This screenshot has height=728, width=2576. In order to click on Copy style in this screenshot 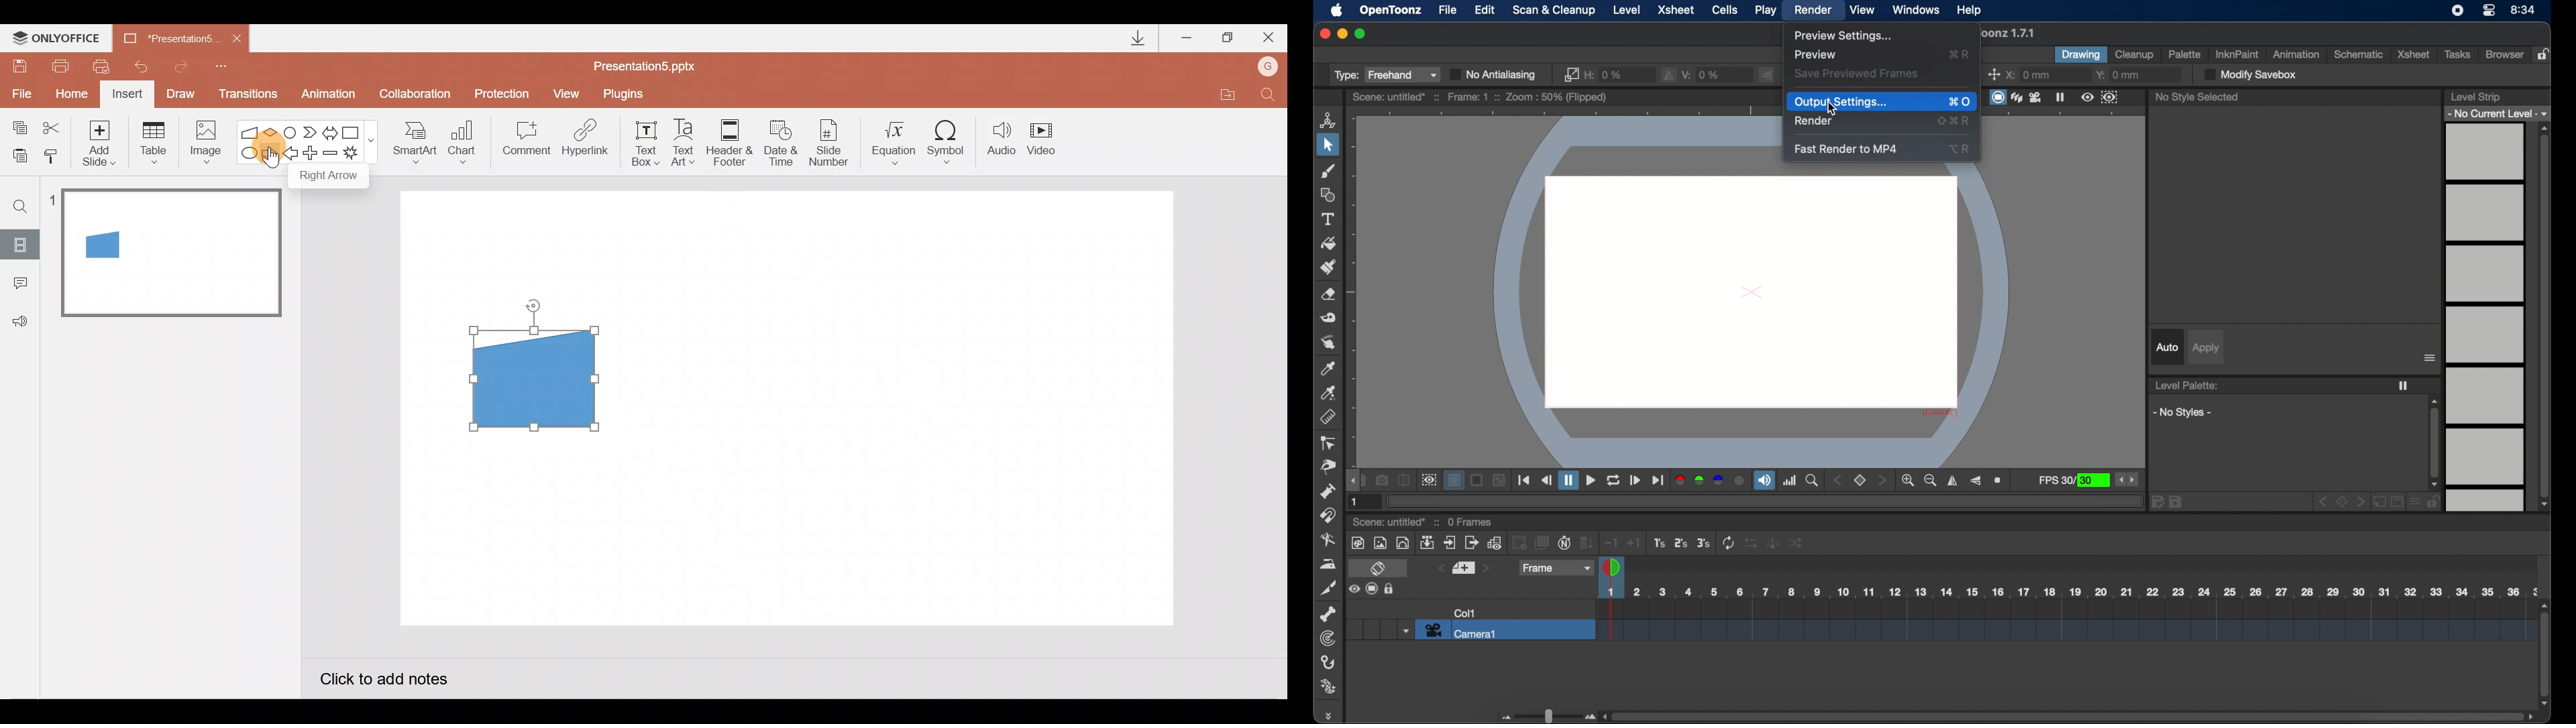, I will do `click(52, 154)`.